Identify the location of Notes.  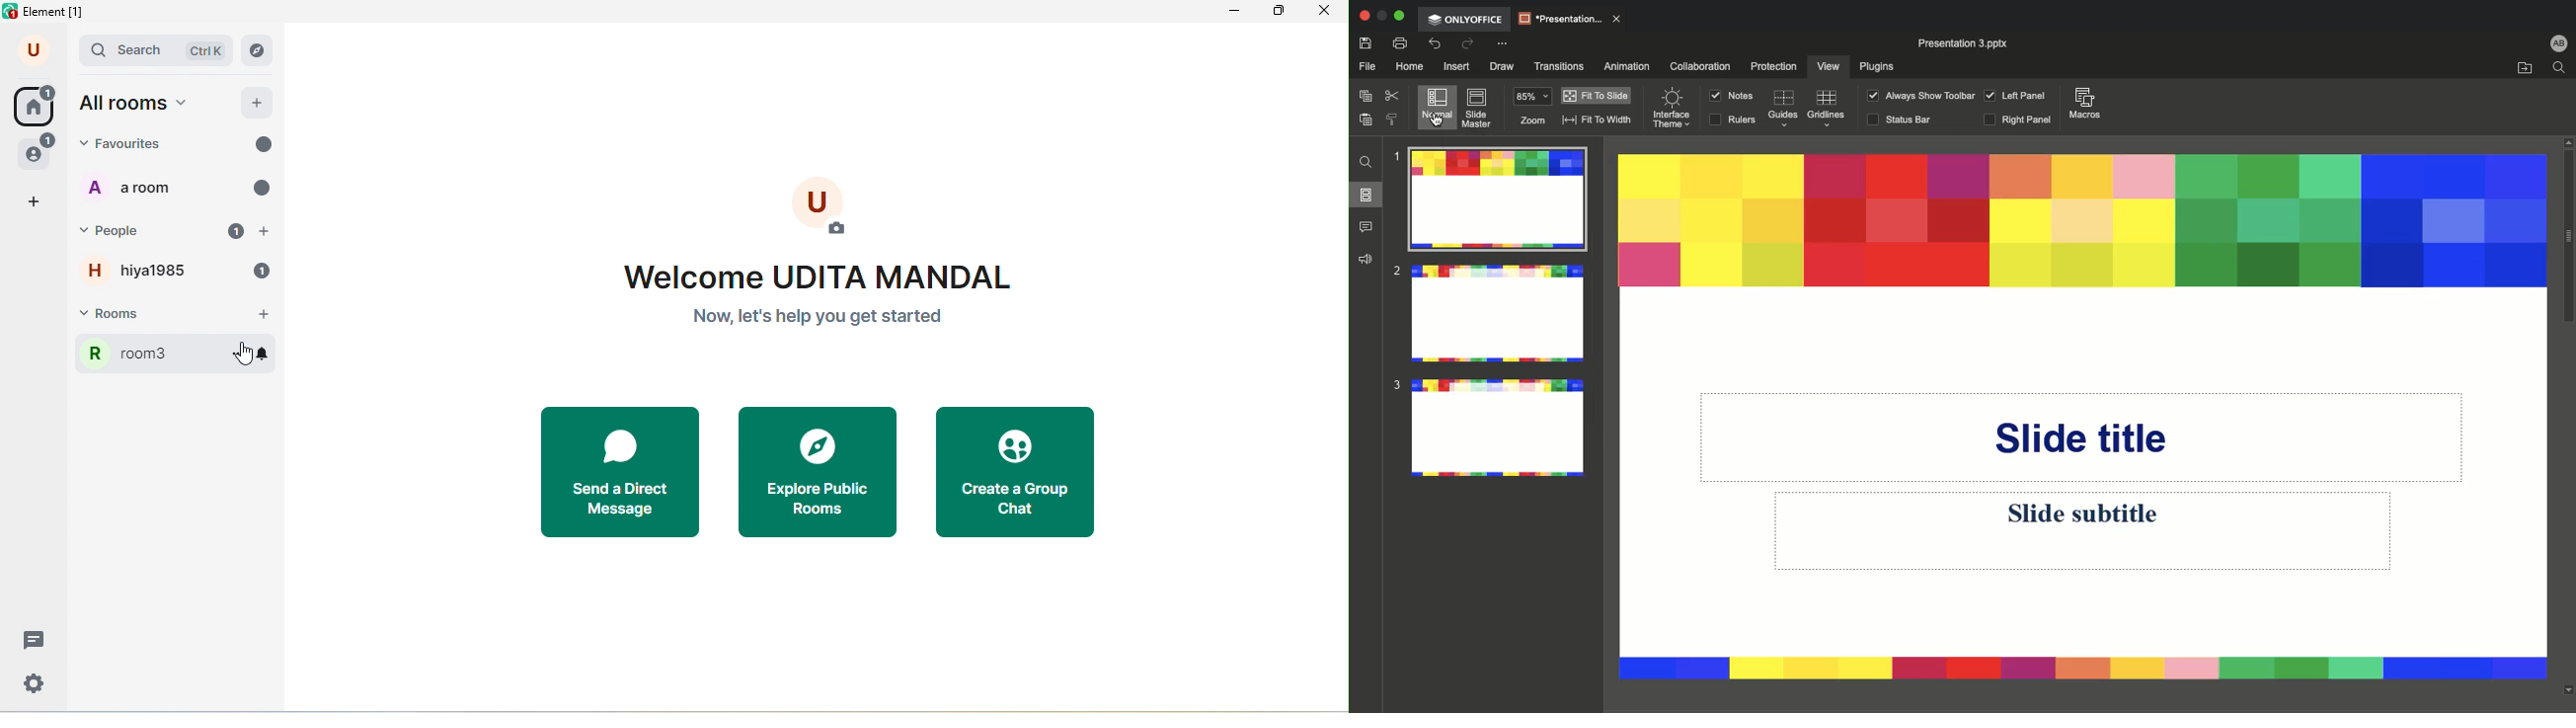
(1732, 96).